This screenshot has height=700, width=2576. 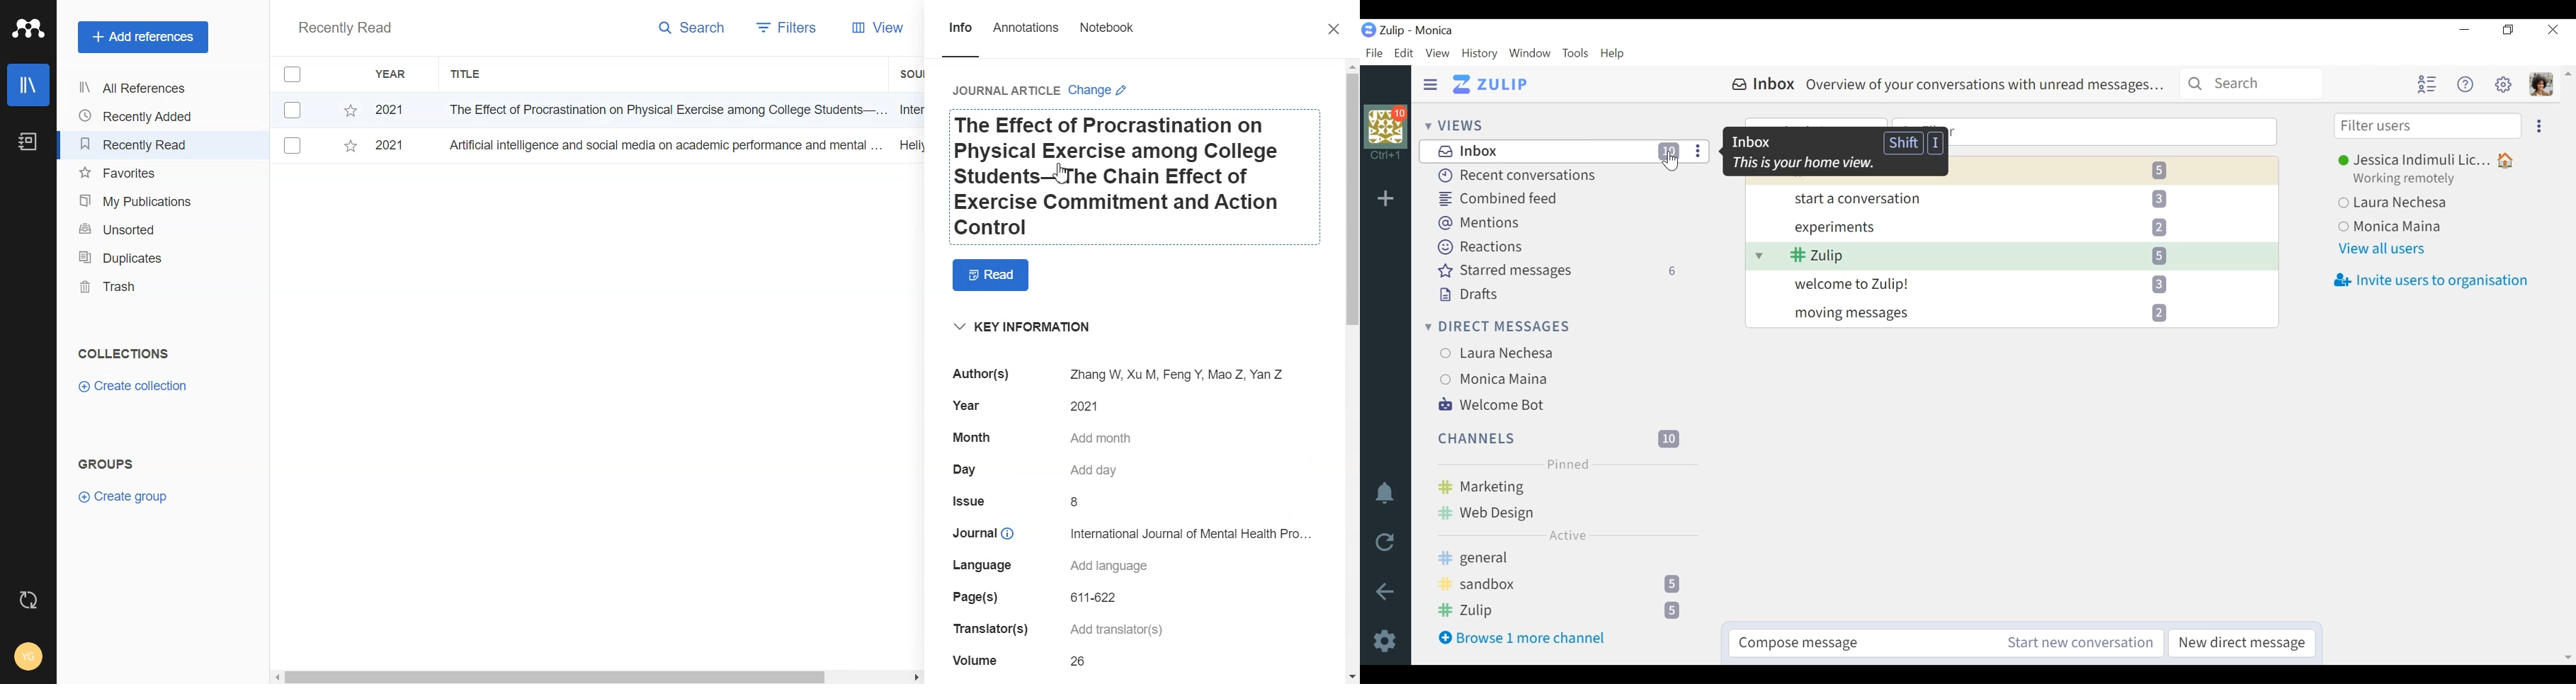 What do you see at coordinates (389, 144) in the screenshot?
I see `2021` at bounding box center [389, 144].